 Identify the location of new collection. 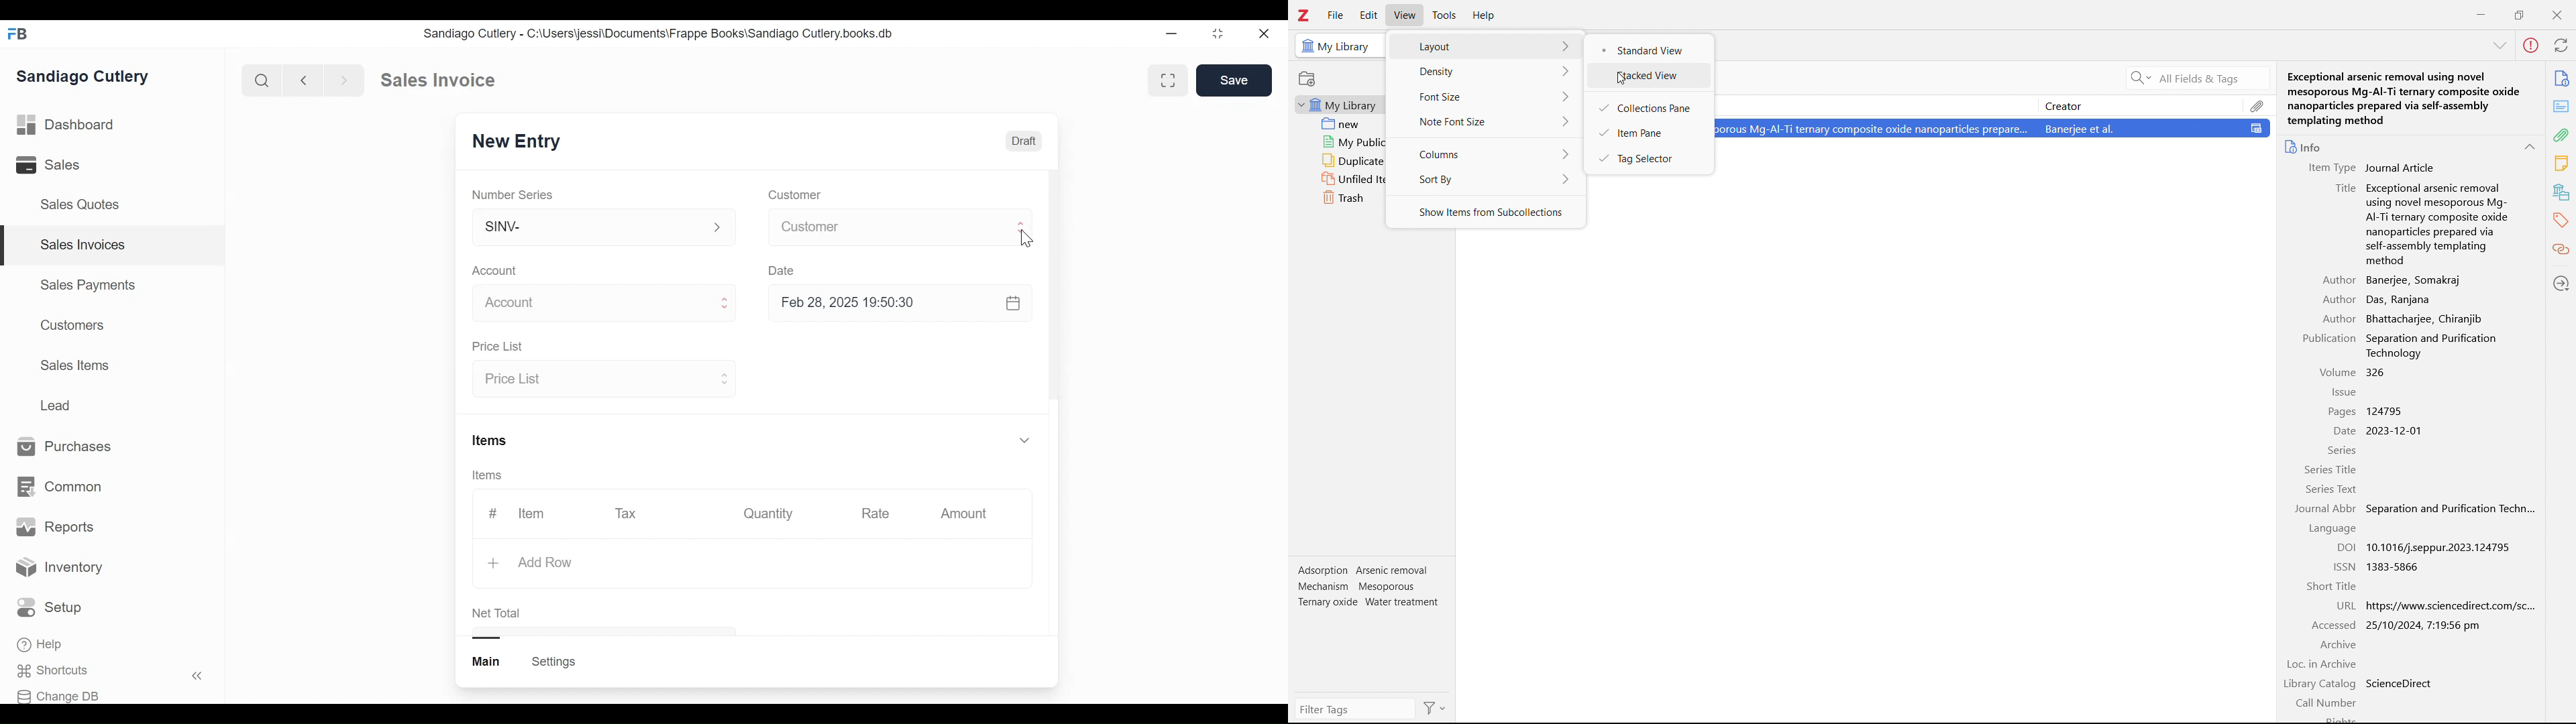
(1307, 78).